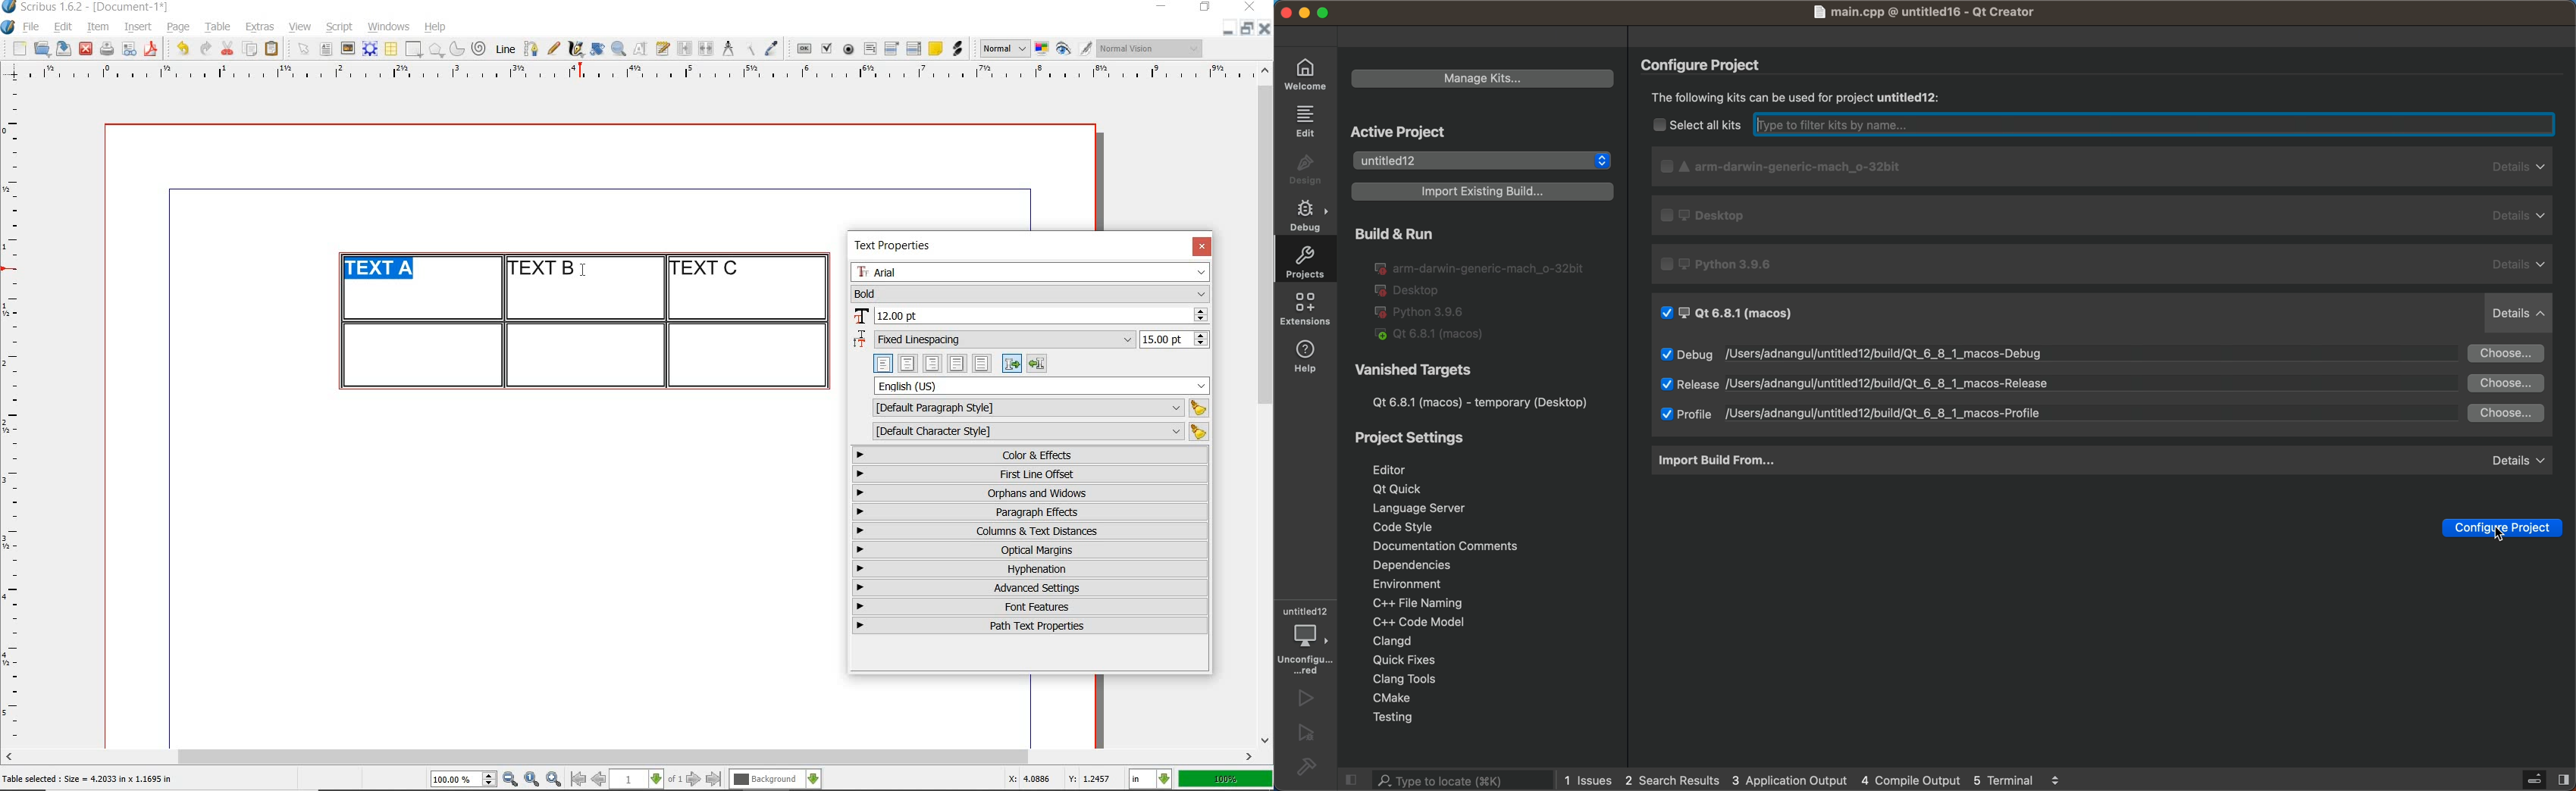  What do you see at coordinates (1151, 48) in the screenshot?
I see `visual appearance of the display` at bounding box center [1151, 48].